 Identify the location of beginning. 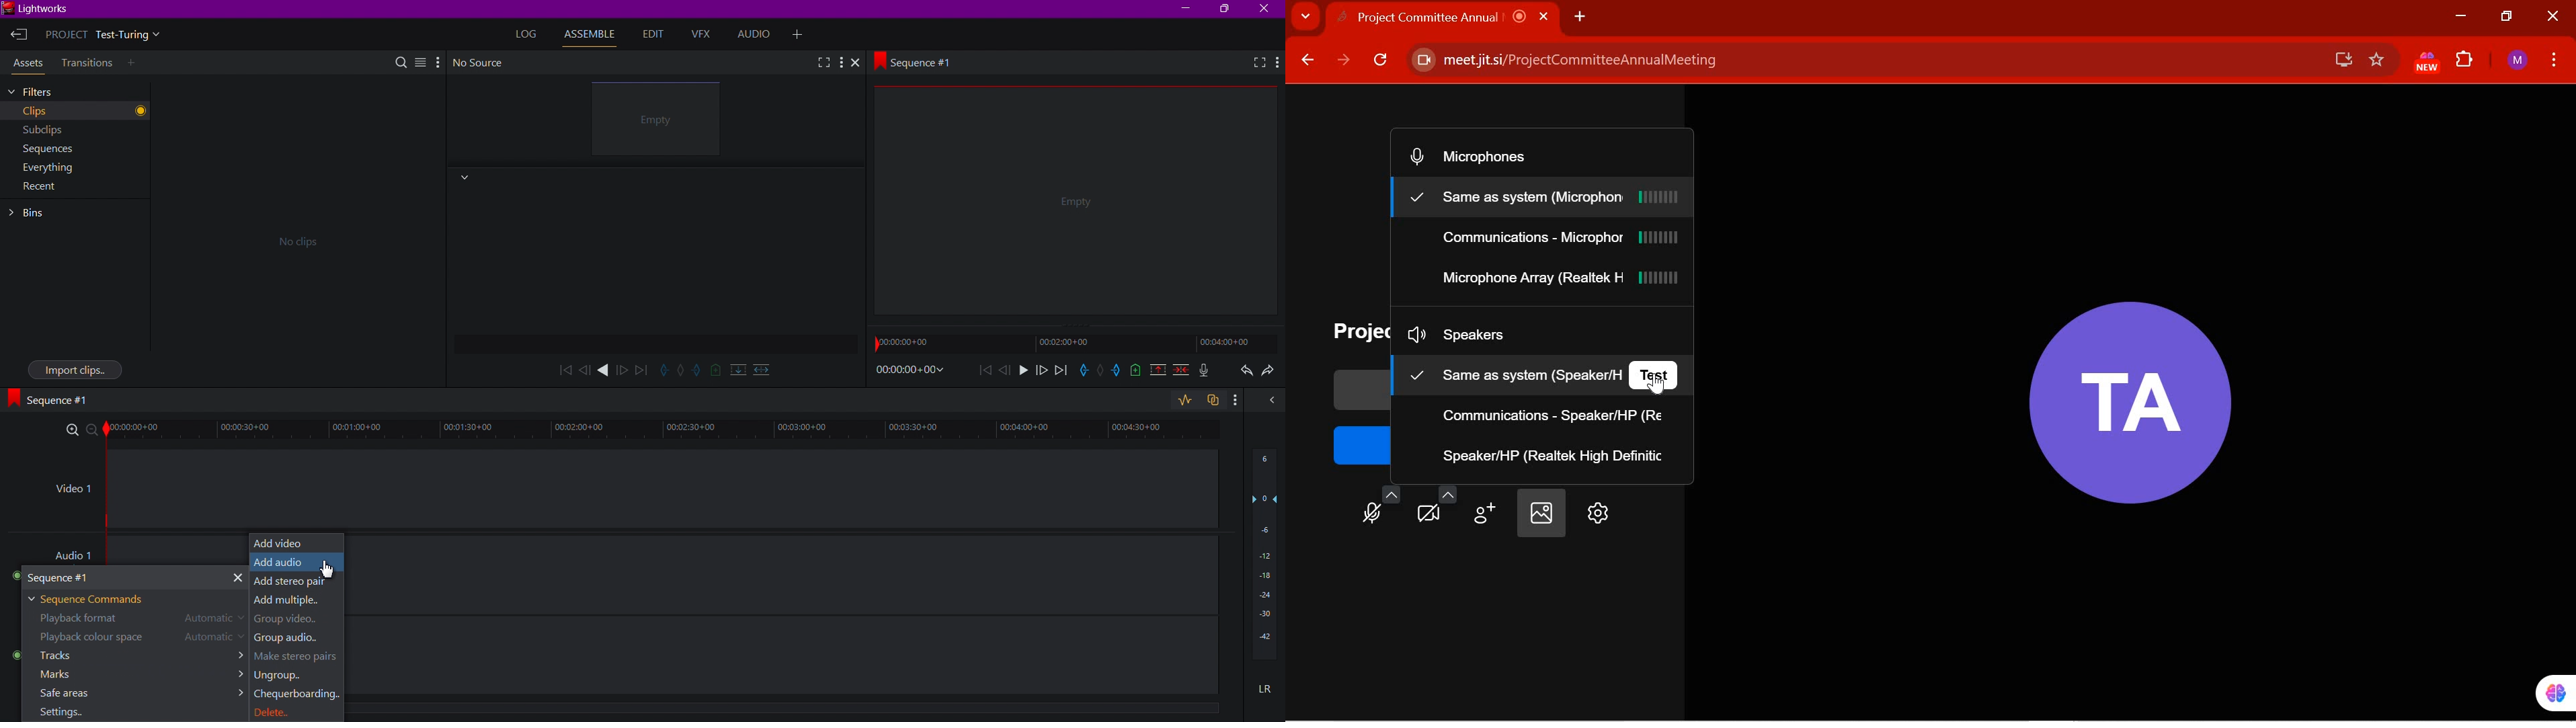
(985, 371).